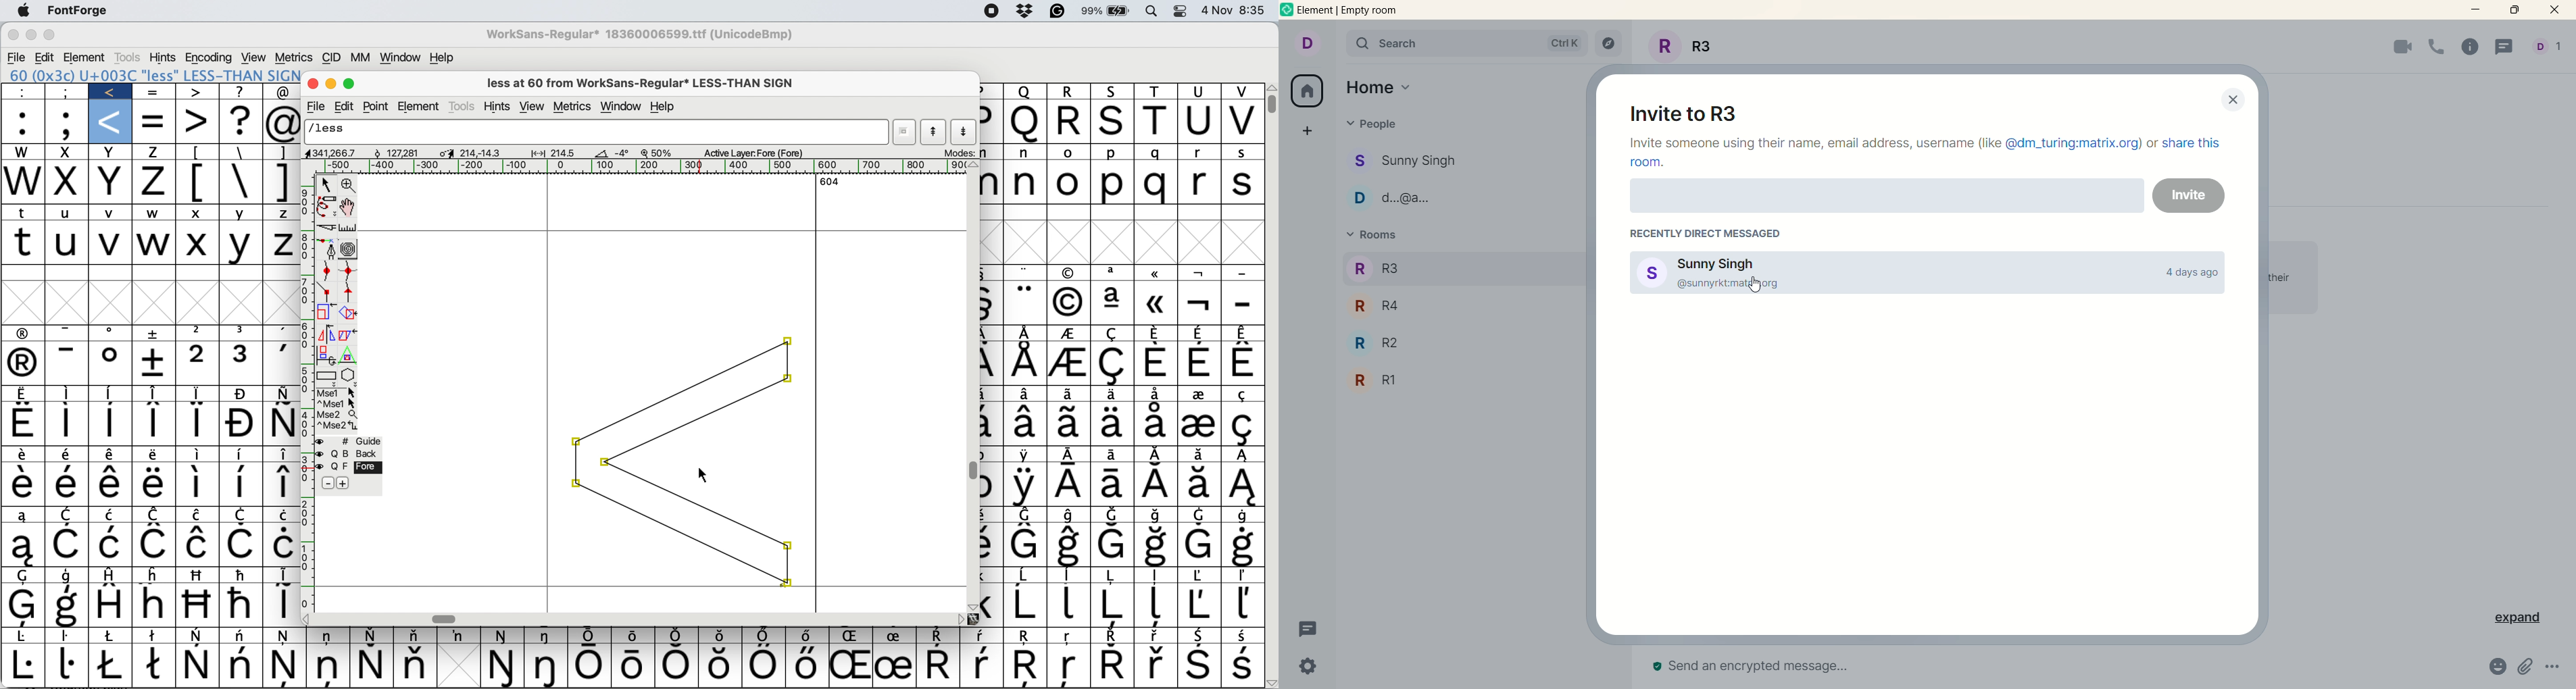  I want to click on Symbol, so click(1198, 485).